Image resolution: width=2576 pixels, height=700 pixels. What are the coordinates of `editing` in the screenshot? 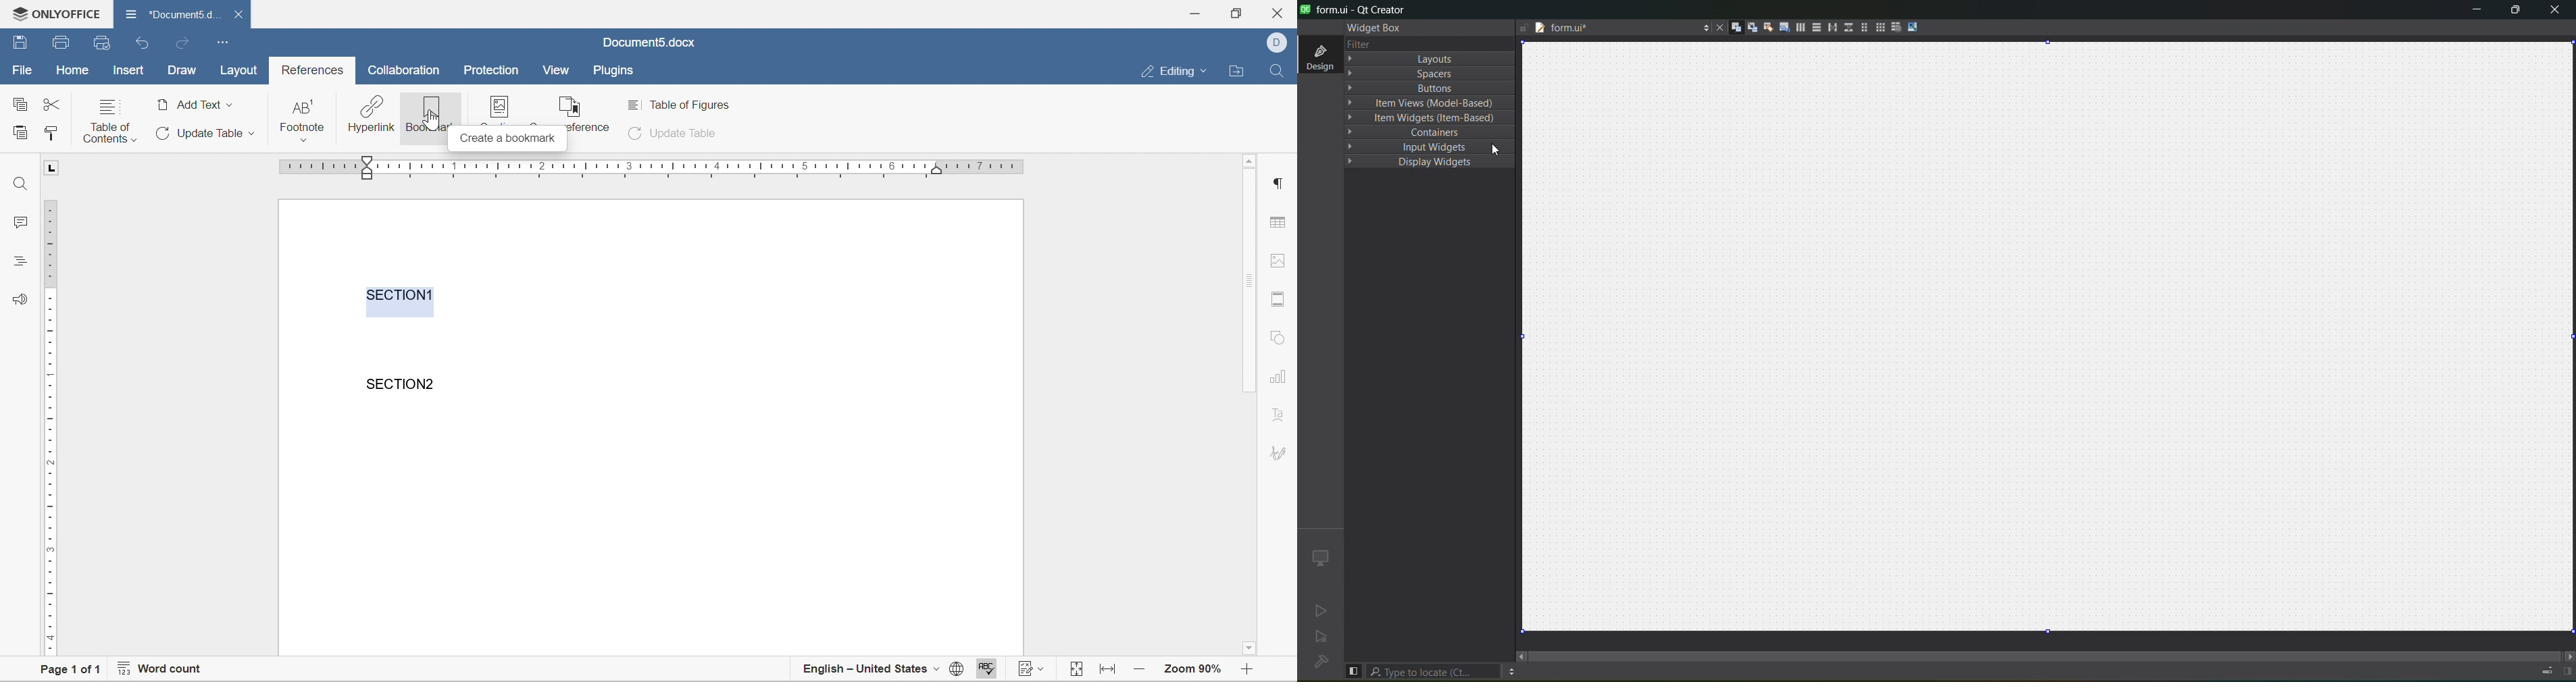 It's located at (1178, 72).